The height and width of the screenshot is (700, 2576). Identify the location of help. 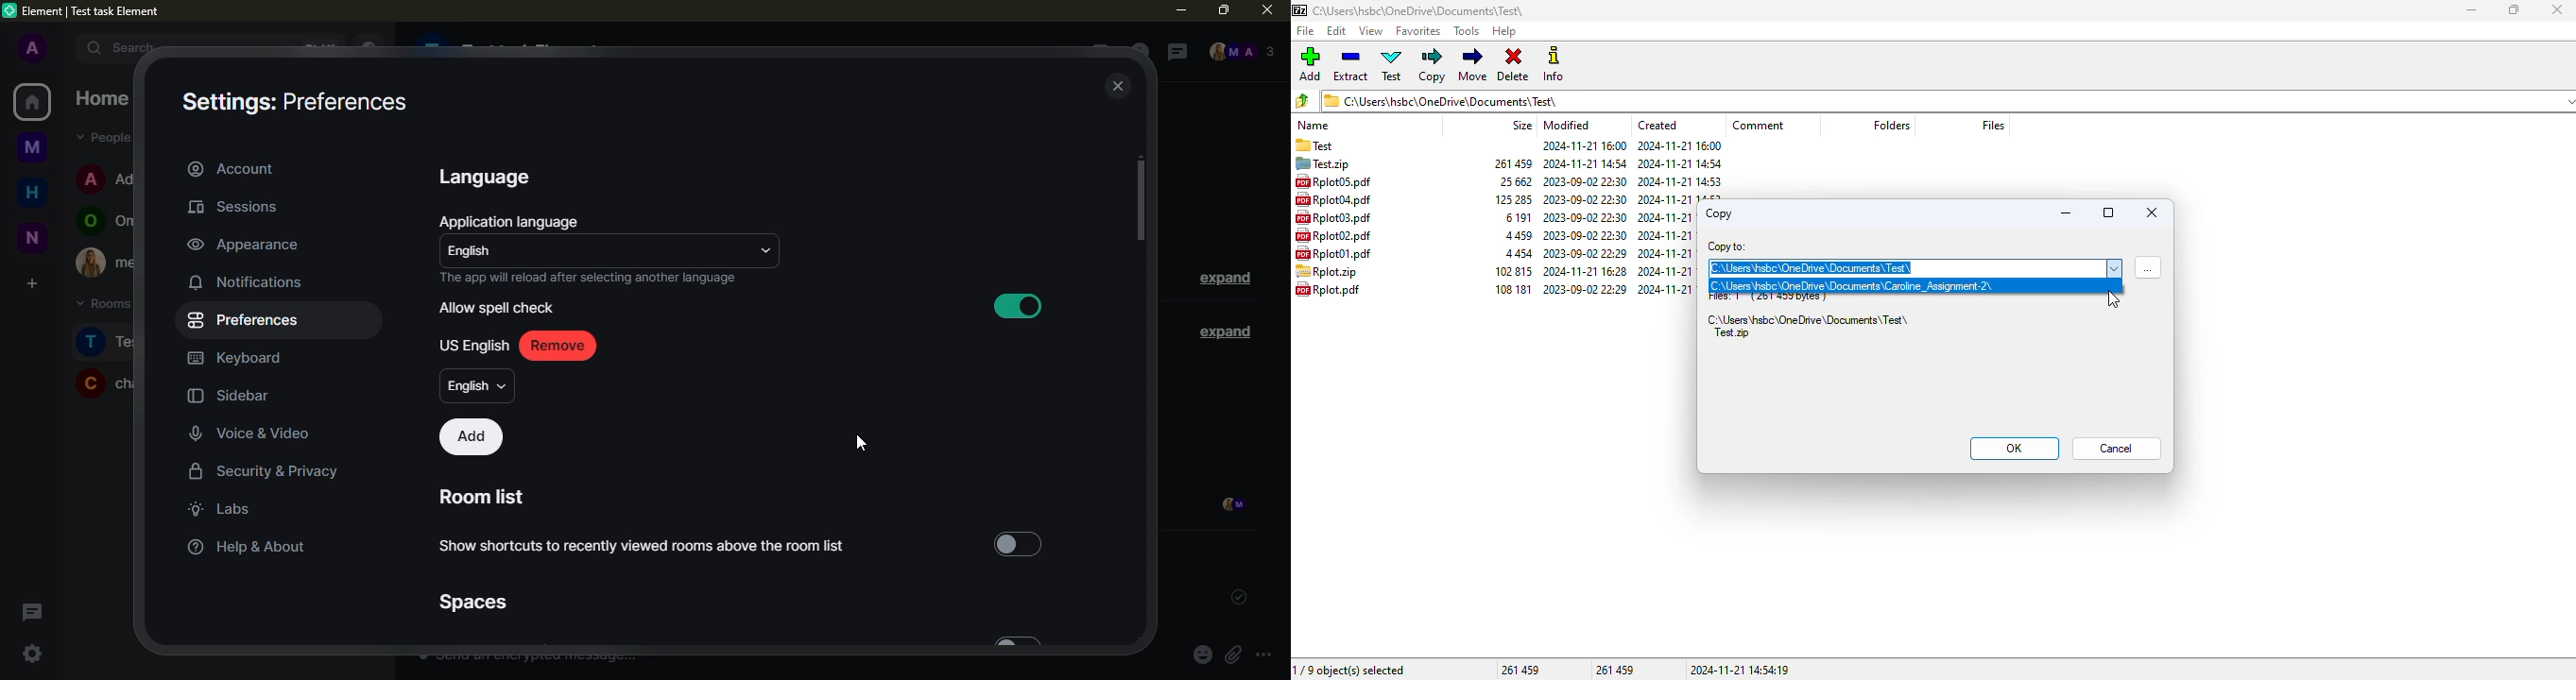
(1503, 31).